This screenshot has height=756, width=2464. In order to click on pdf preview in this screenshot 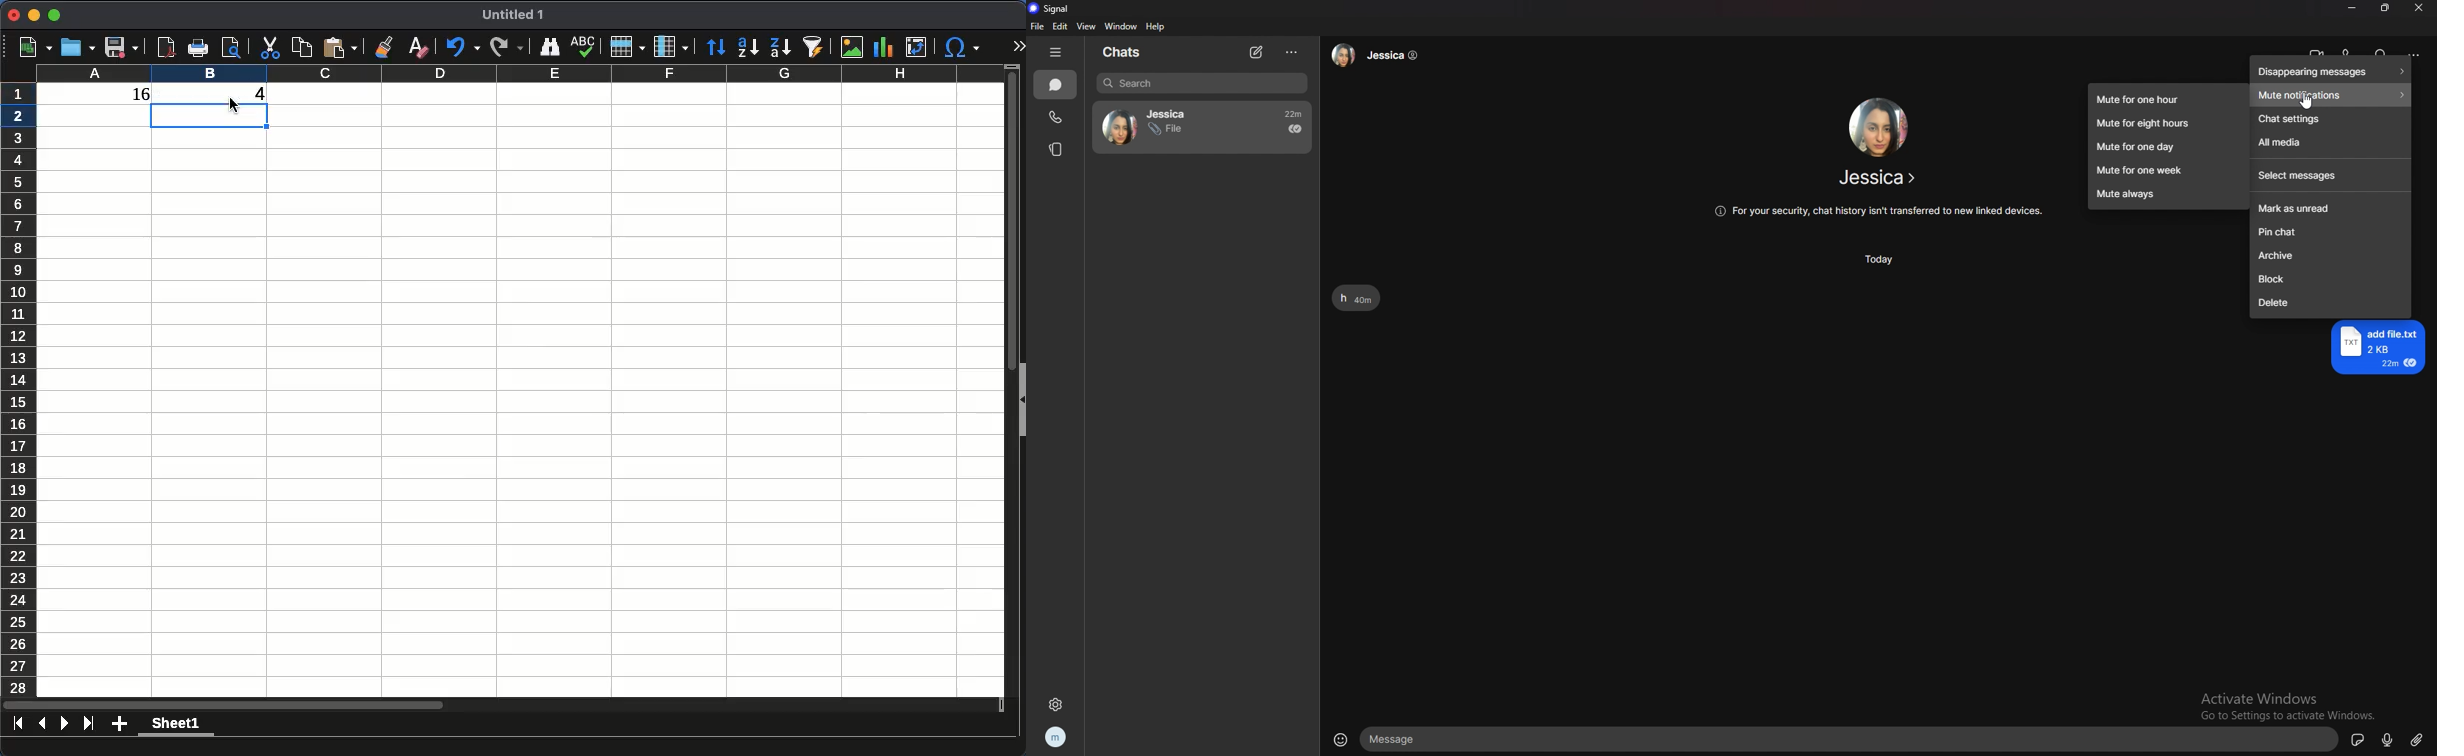, I will do `click(167, 47)`.